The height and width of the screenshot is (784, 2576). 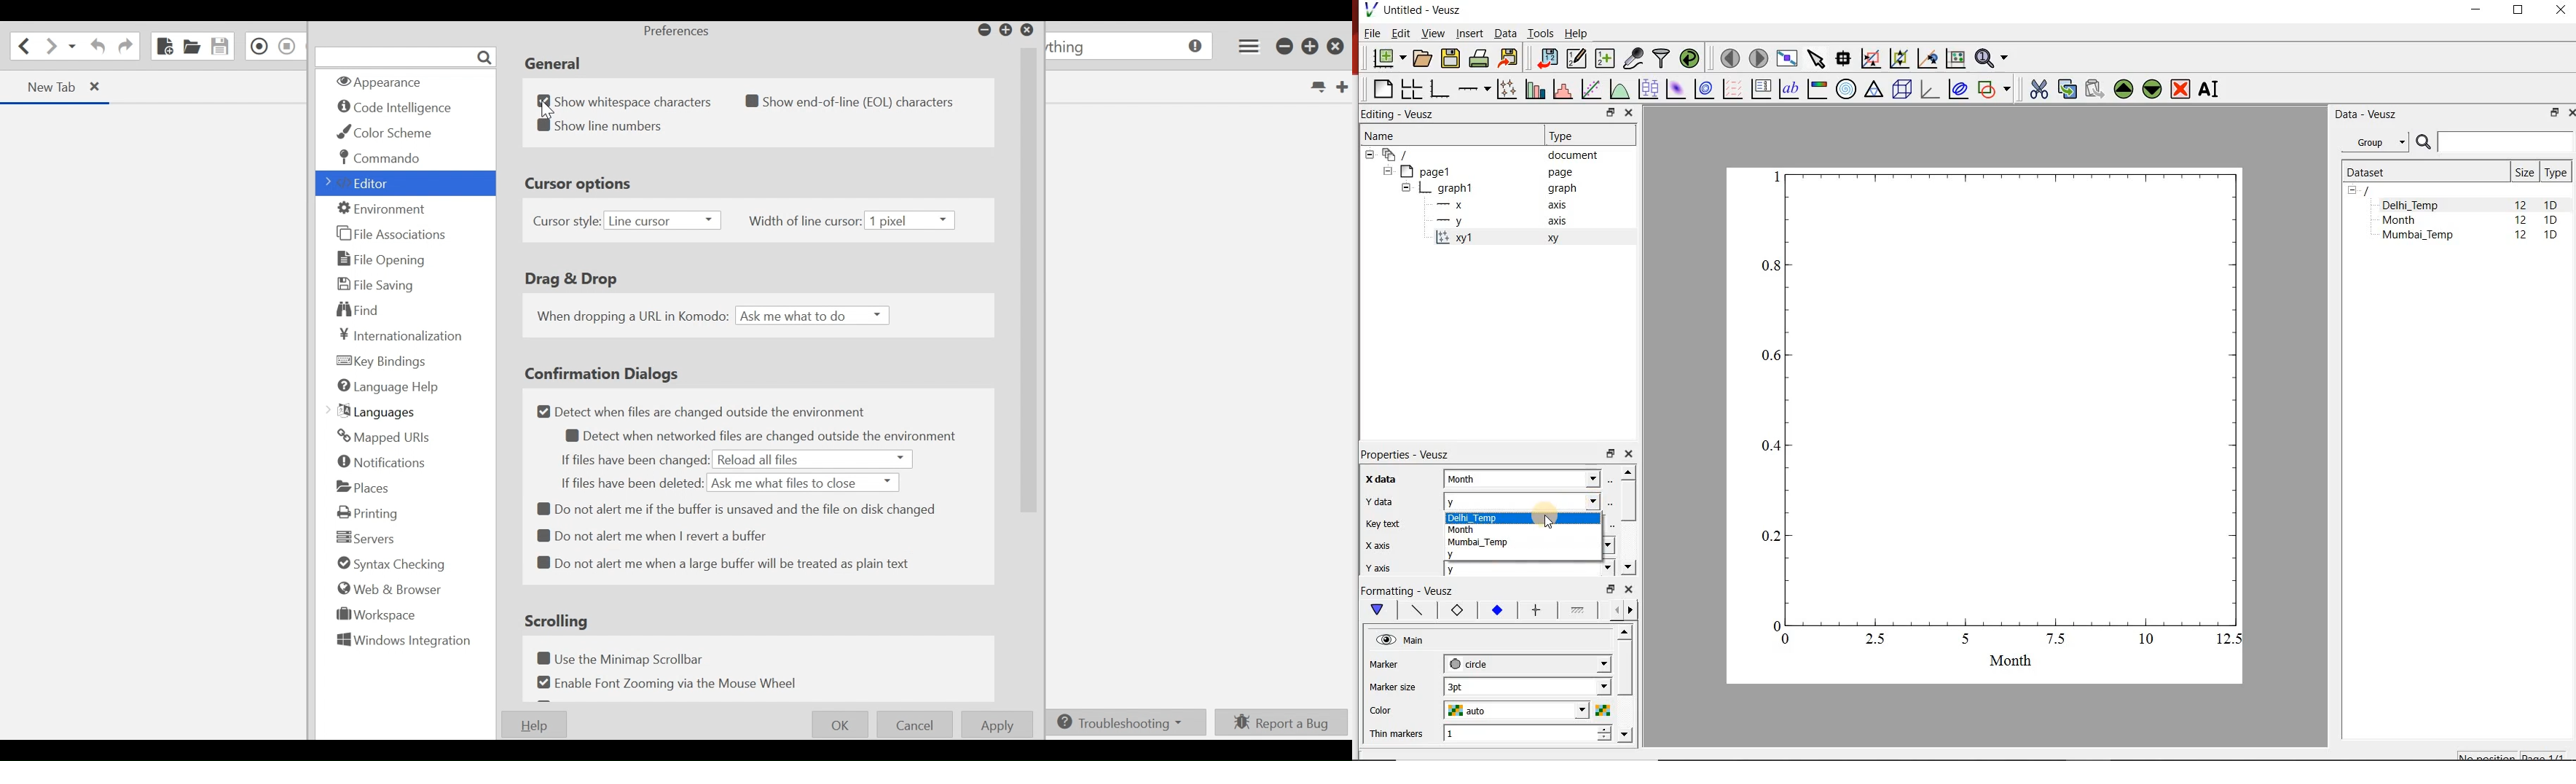 What do you see at coordinates (1927, 59) in the screenshot?
I see `click to recenter graph axes` at bounding box center [1927, 59].